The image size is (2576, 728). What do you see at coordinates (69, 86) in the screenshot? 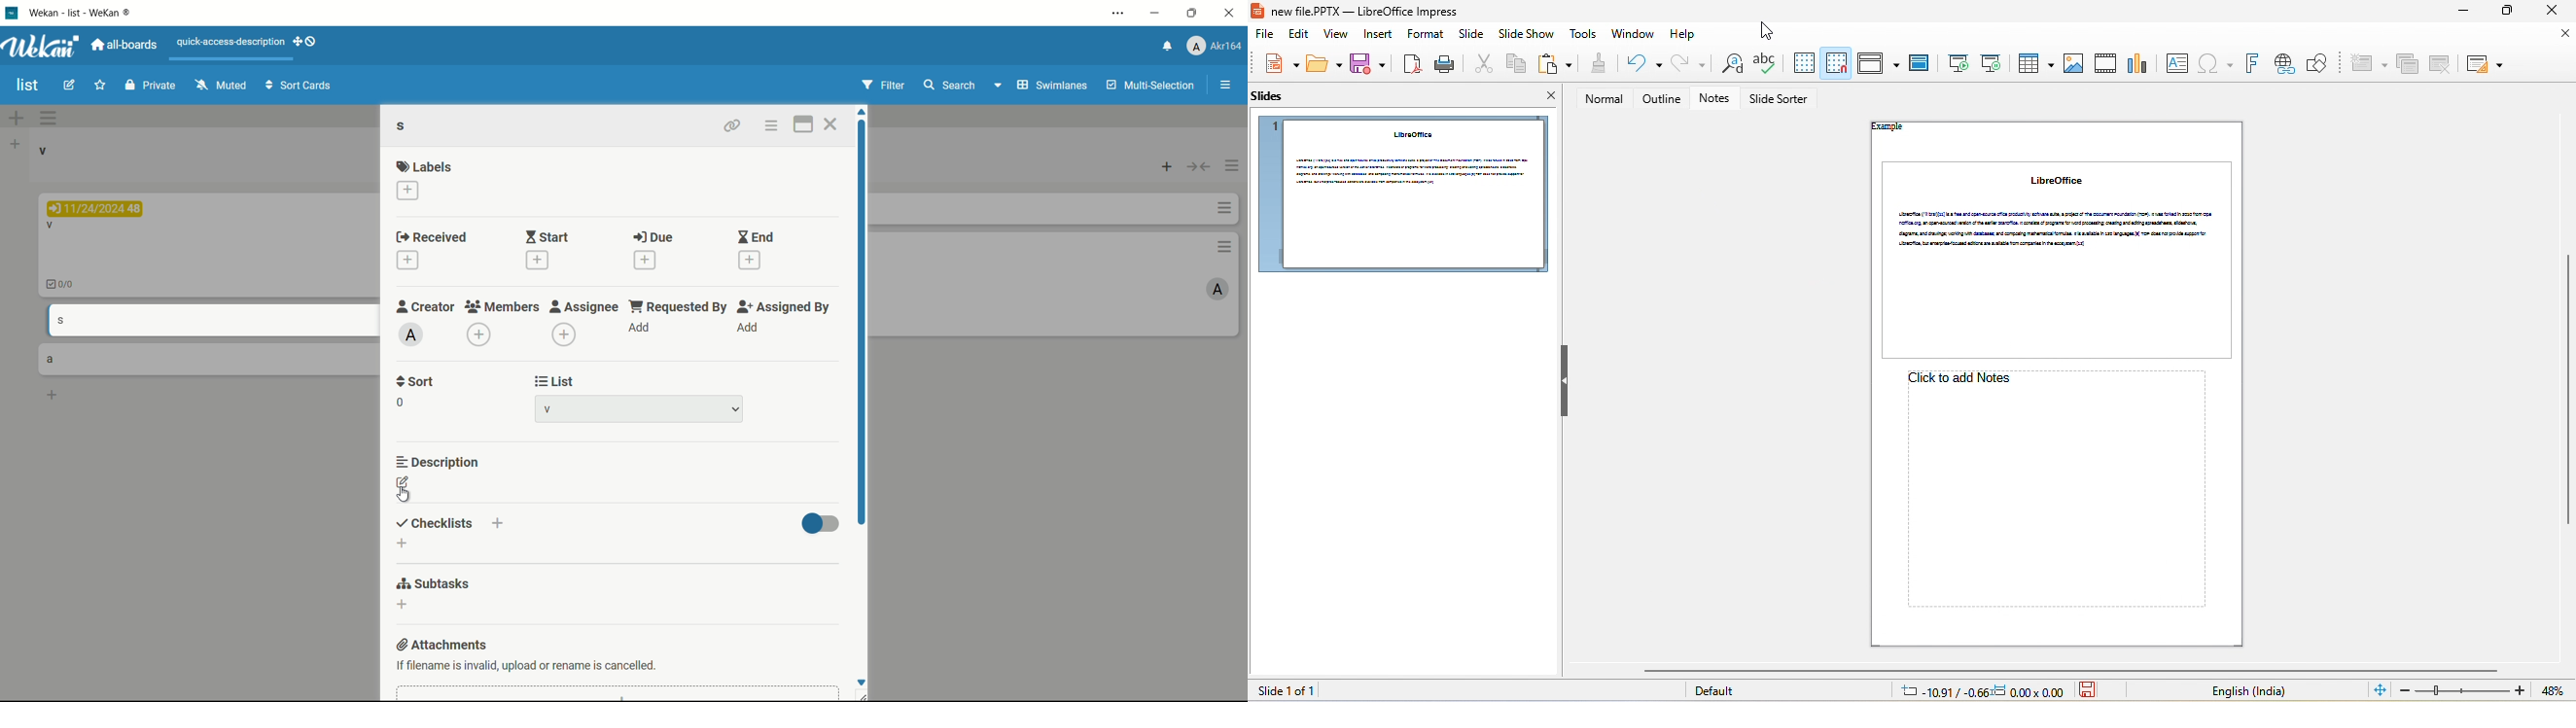
I see `edit` at bounding box center [69, 86].